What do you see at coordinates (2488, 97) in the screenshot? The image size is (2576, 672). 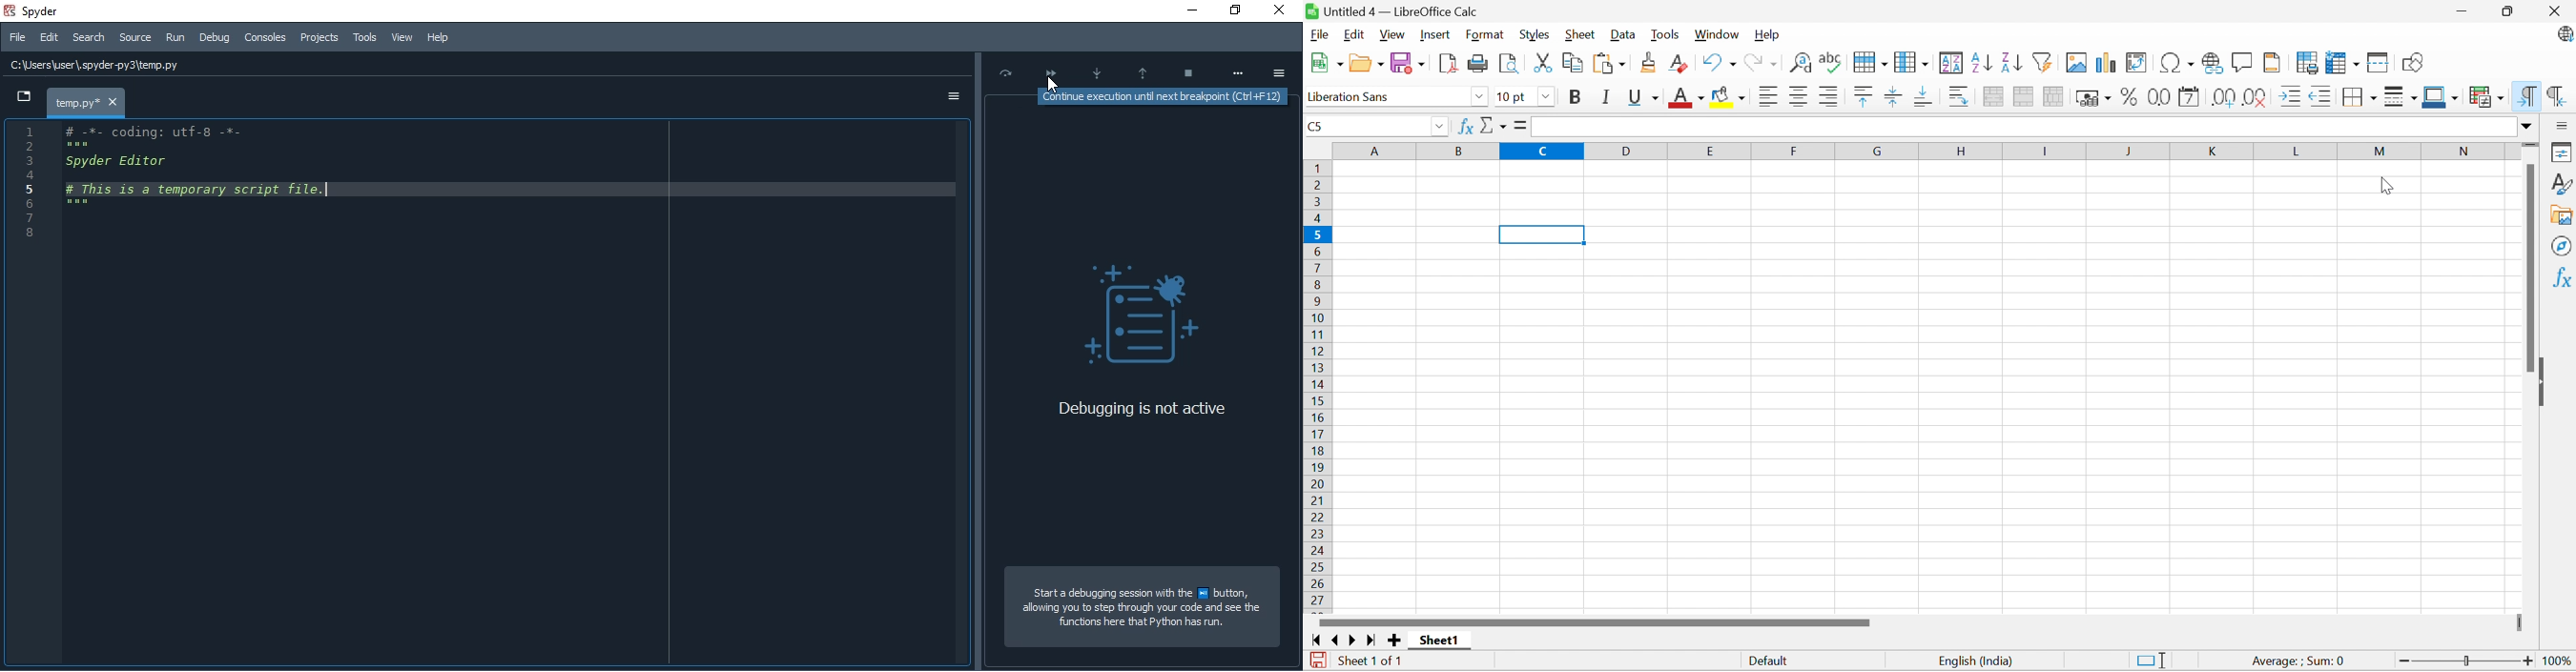 I see `Conditional` at bounding box center [2488, 97].